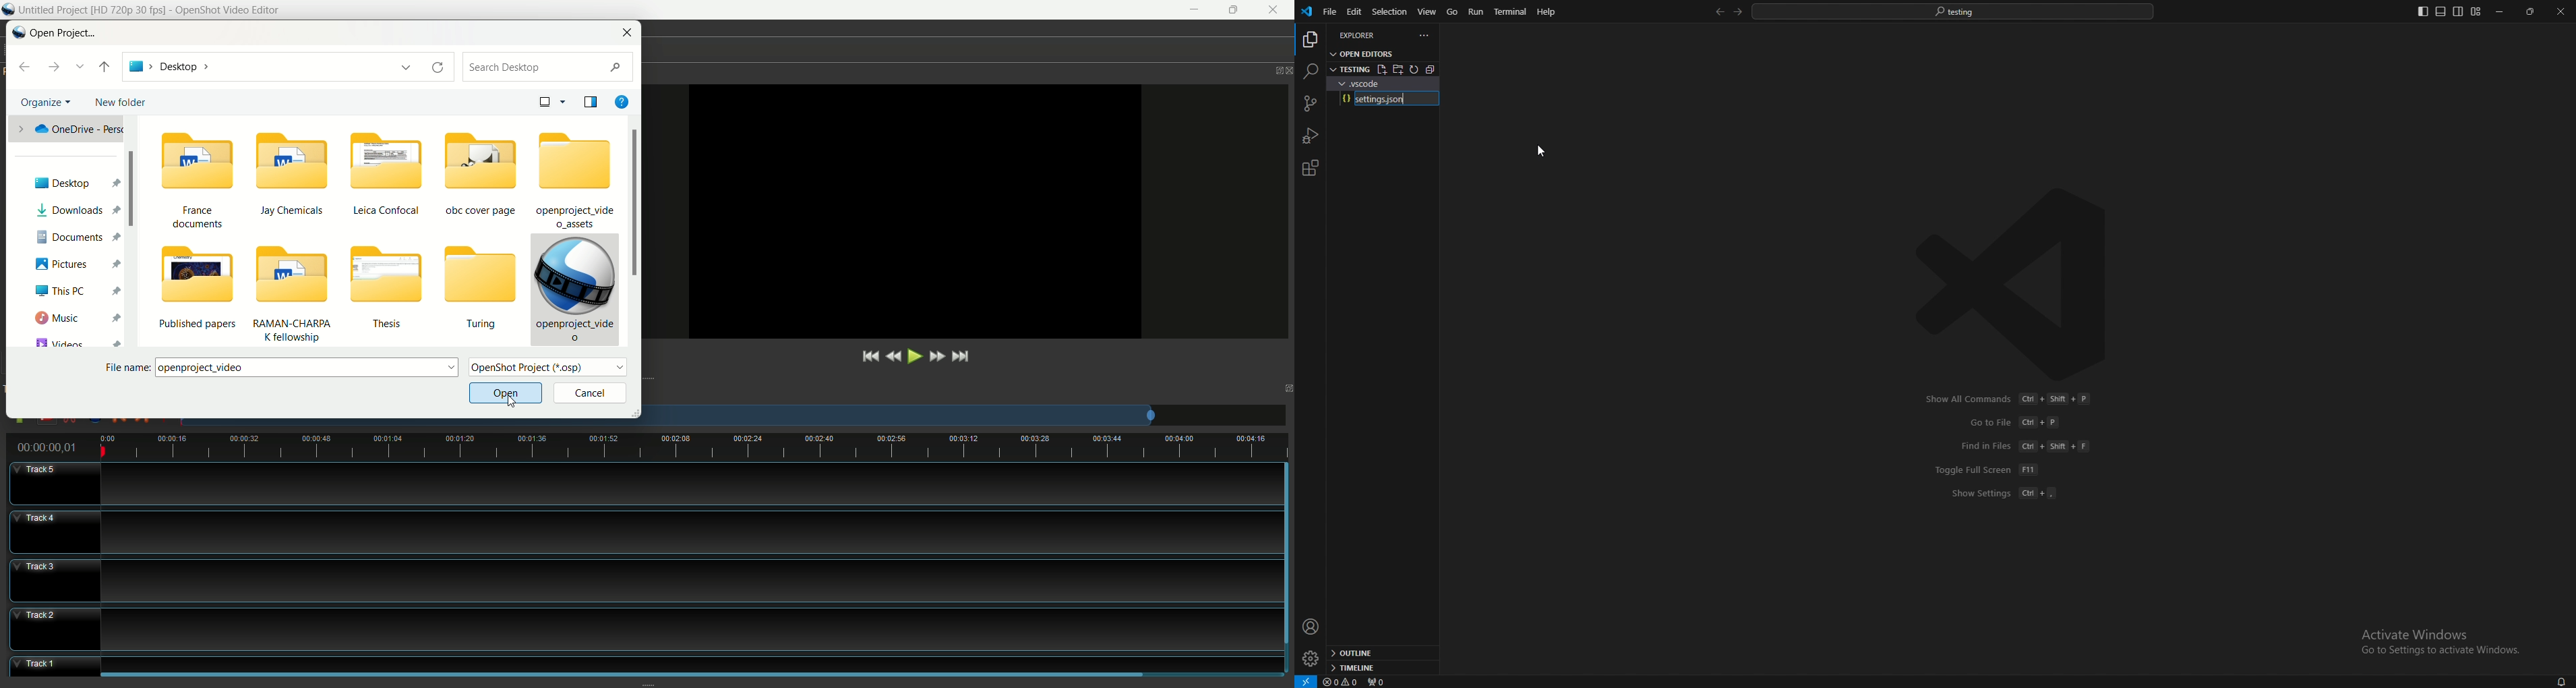 The width and height of the screenshot is (2576, 700). I want to click on file name, so click(284, 366).